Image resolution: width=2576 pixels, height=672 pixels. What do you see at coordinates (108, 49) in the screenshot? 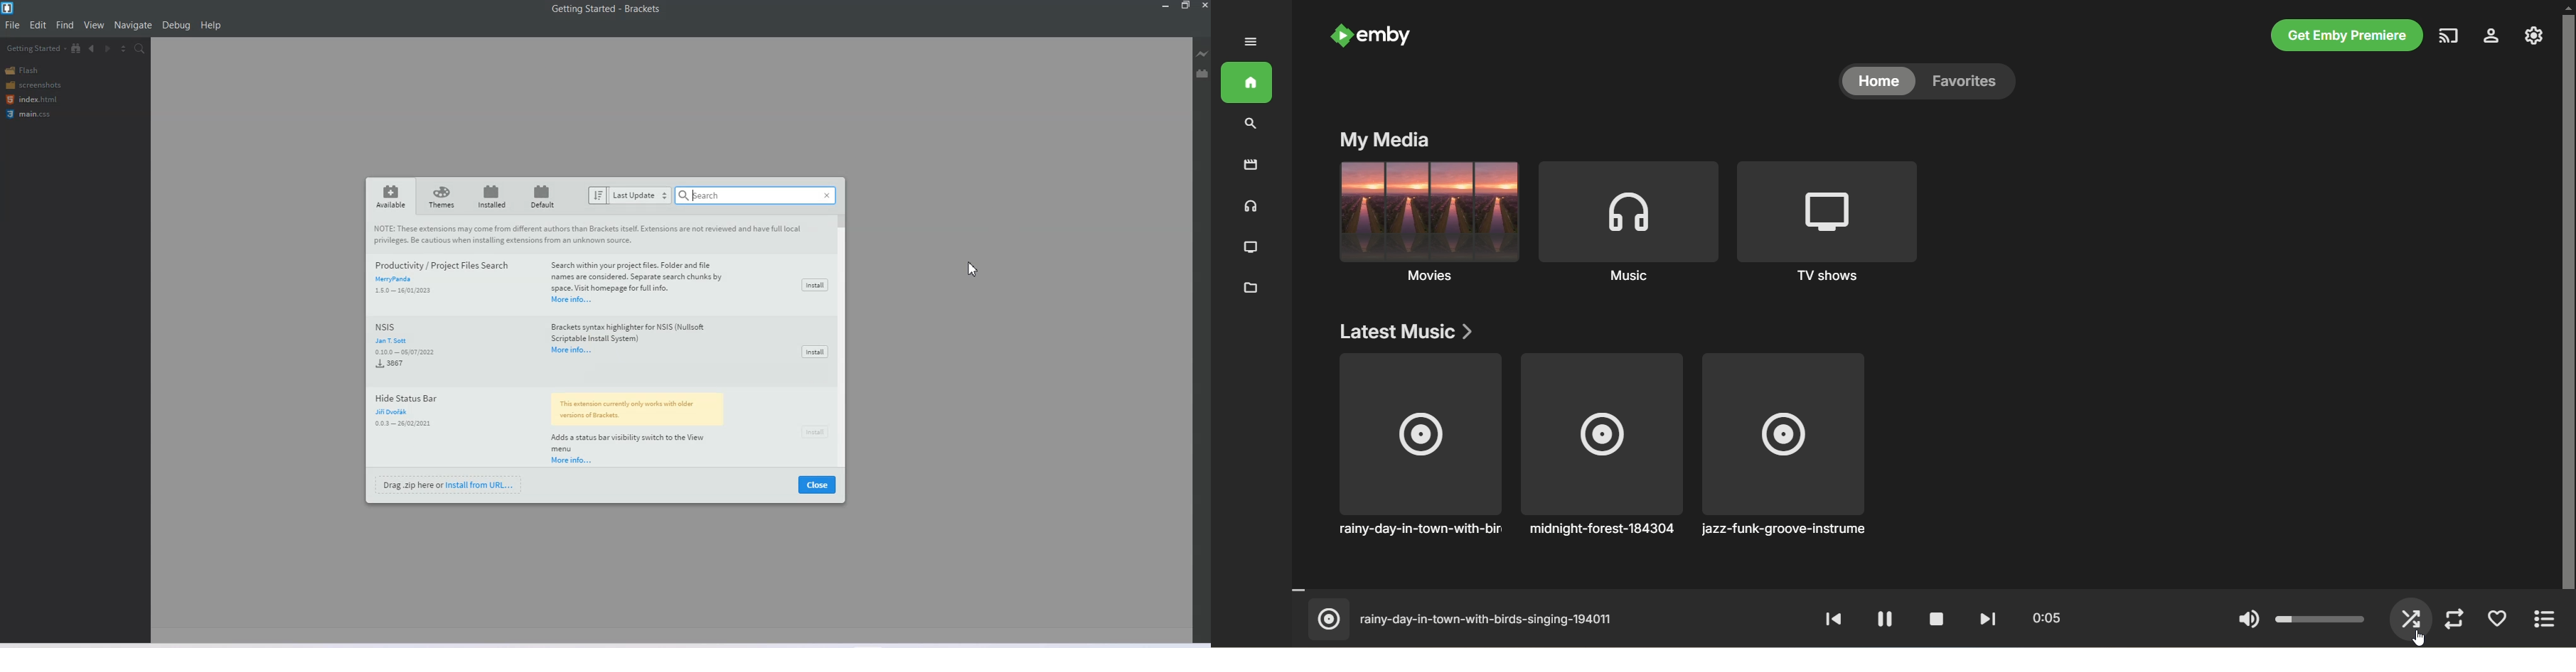
I see `Navigate Forwards` at bounding box center [108, 49].